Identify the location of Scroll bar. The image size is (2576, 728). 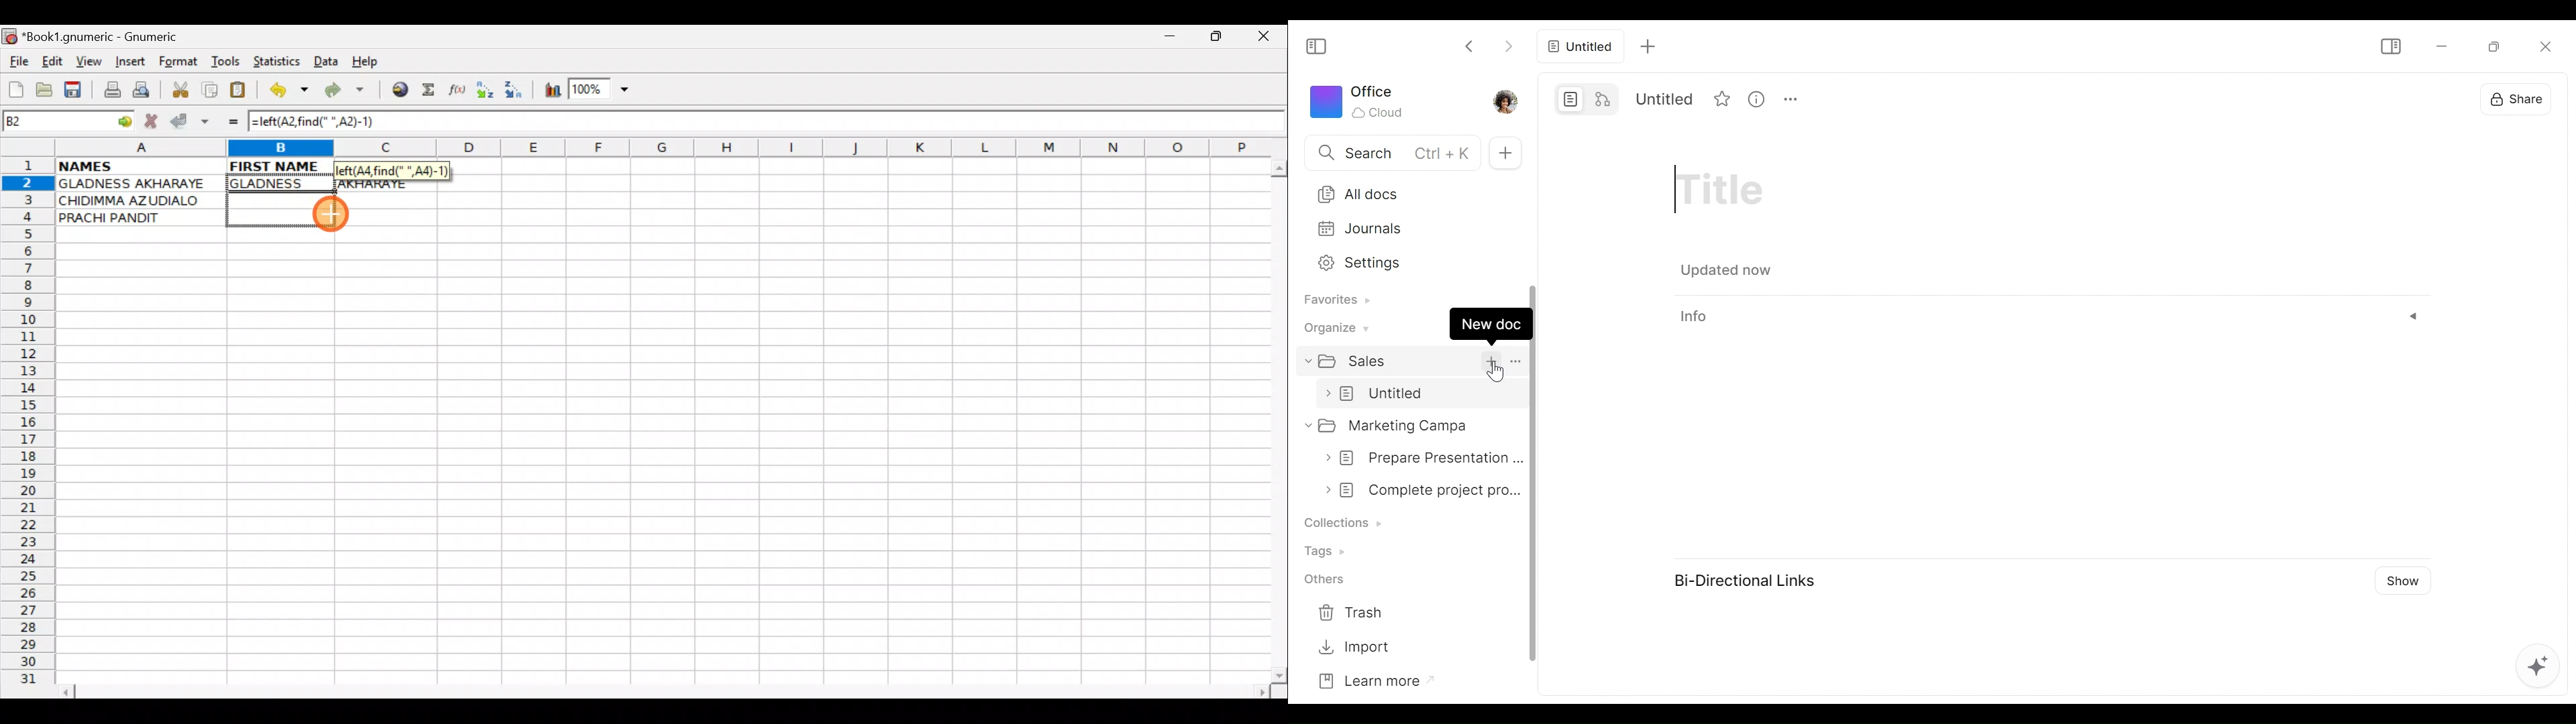
(667, 690).